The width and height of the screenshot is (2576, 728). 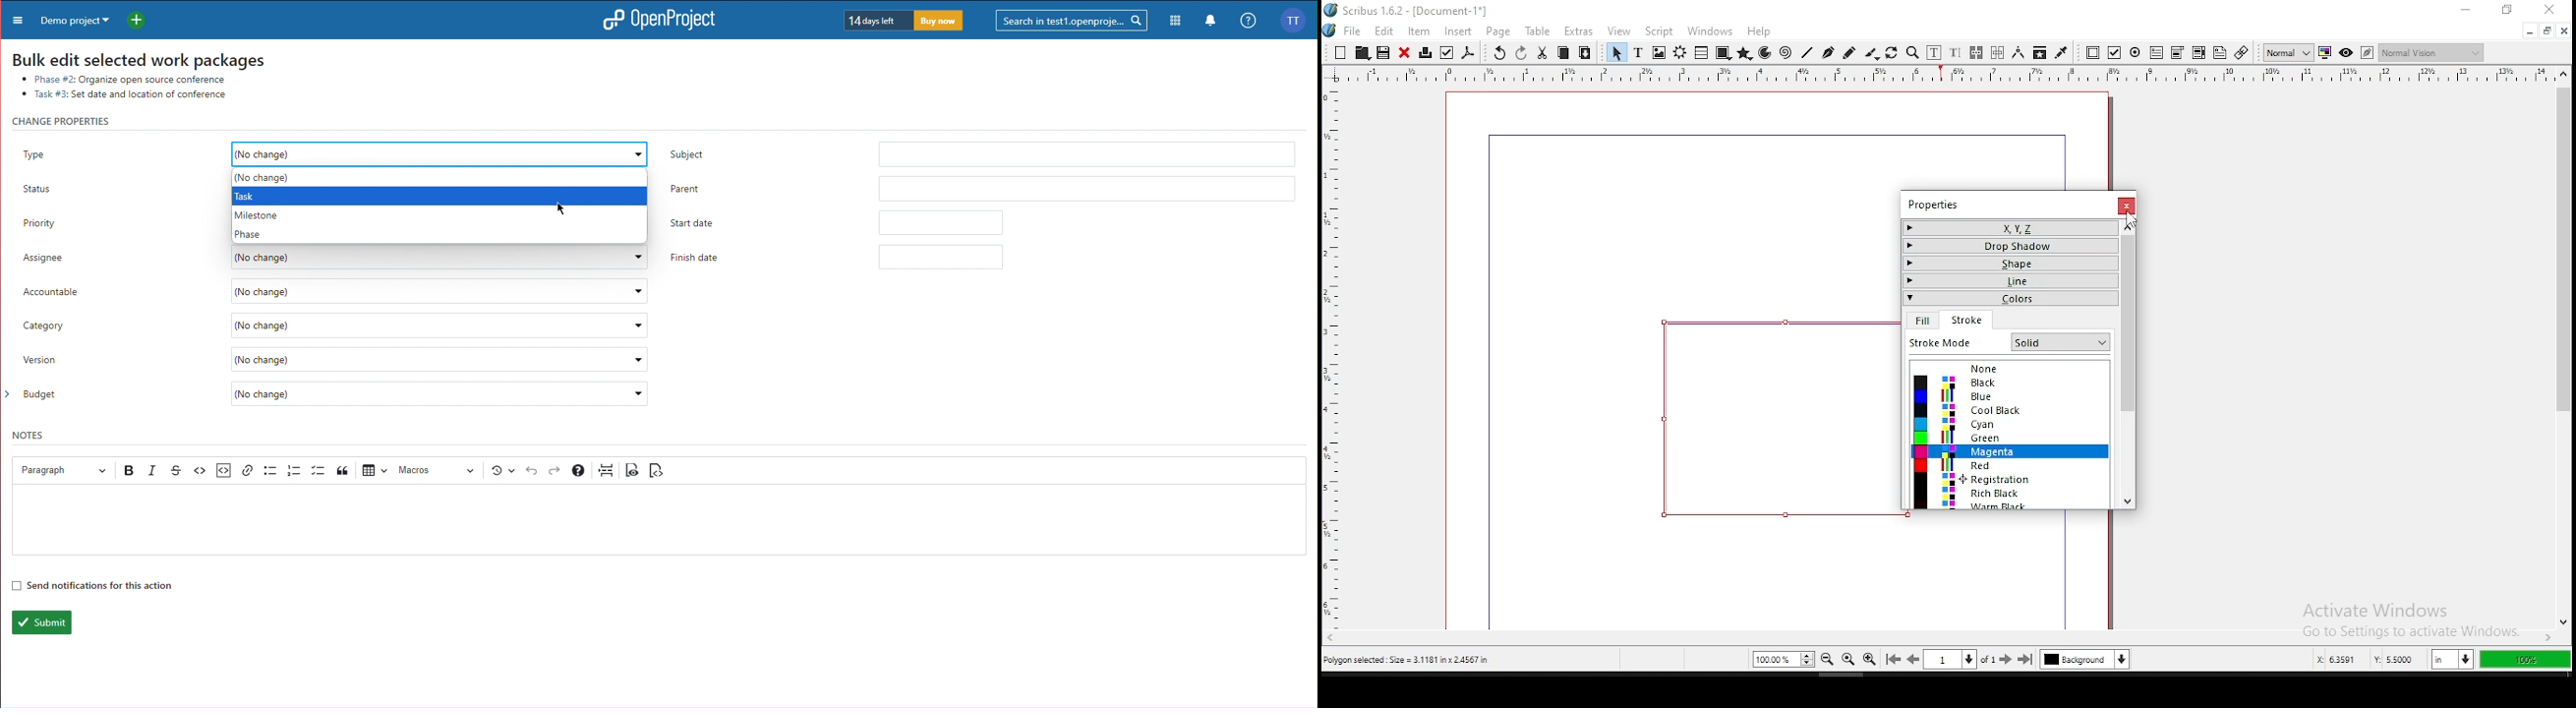 I want to click on new, so click(x=1340, y=51).